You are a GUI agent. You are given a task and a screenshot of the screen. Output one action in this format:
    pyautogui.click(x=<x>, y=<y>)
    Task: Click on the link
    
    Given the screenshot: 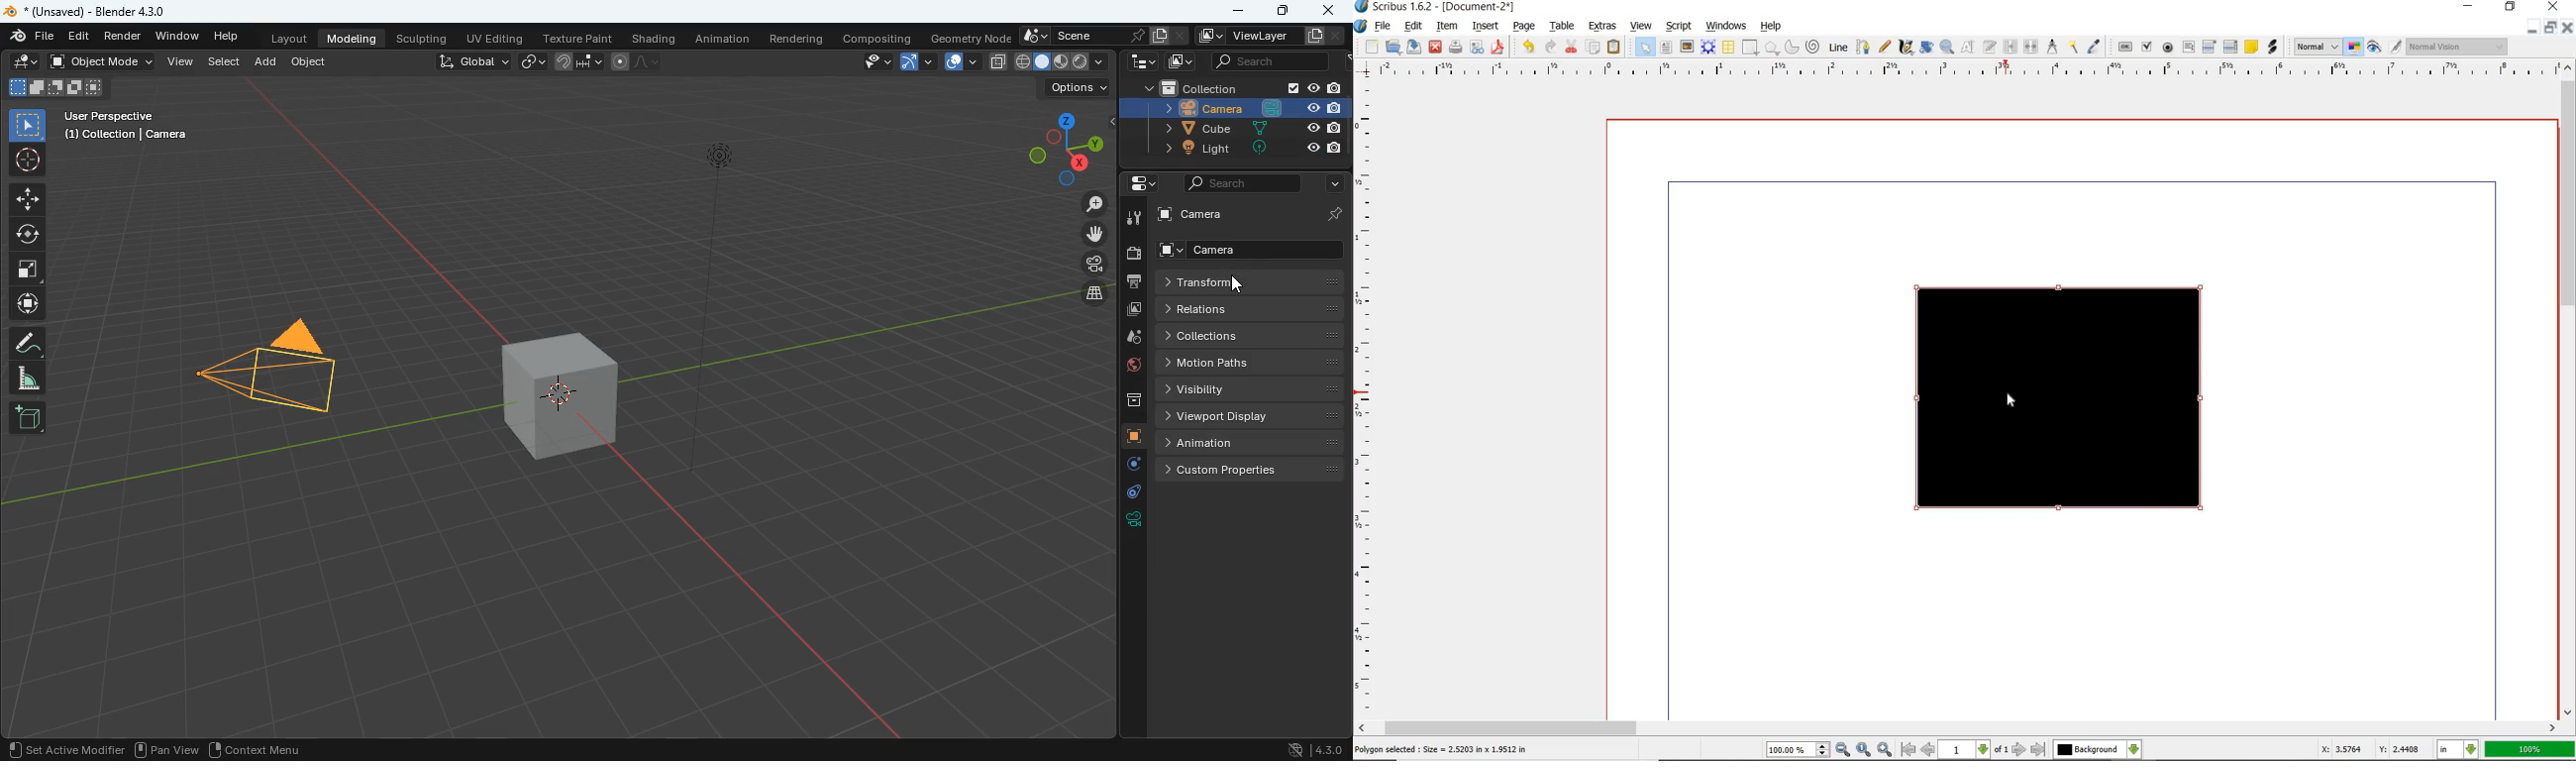 What is the action you would take?
    pyautogui.click(x=530, y=61)
    